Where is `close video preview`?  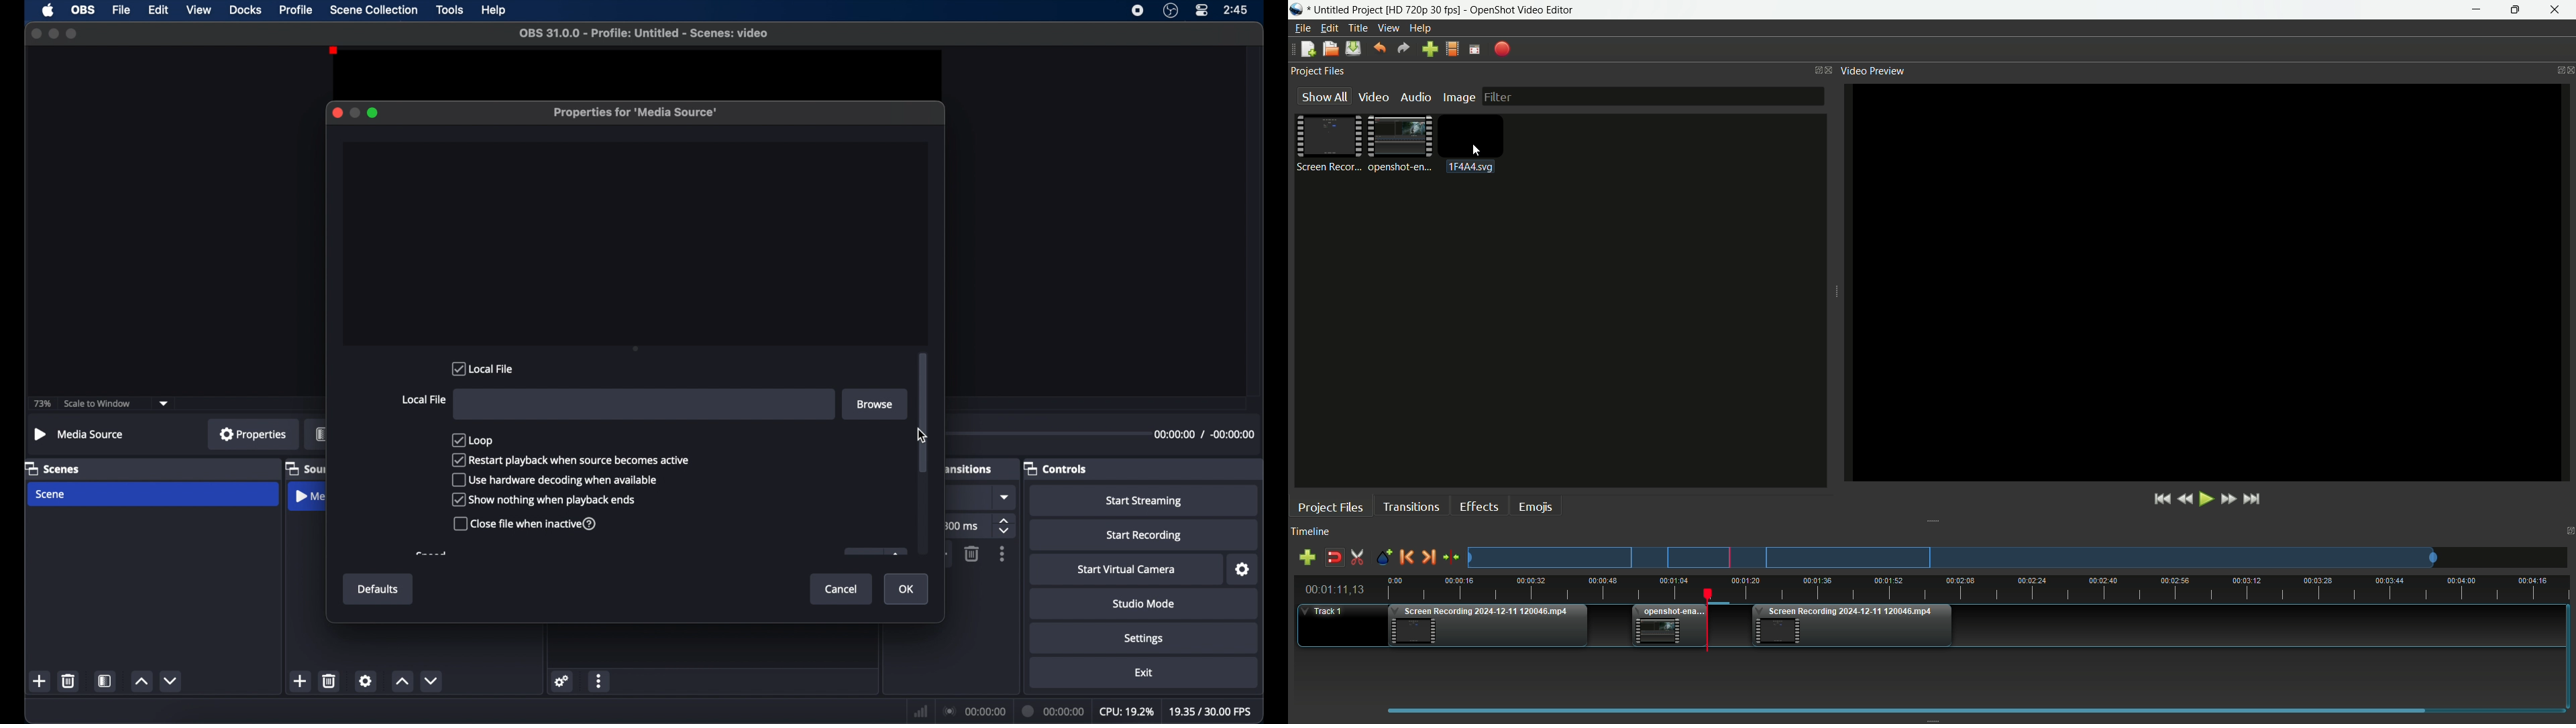 close video preview is located at coordinates (2568, 69).